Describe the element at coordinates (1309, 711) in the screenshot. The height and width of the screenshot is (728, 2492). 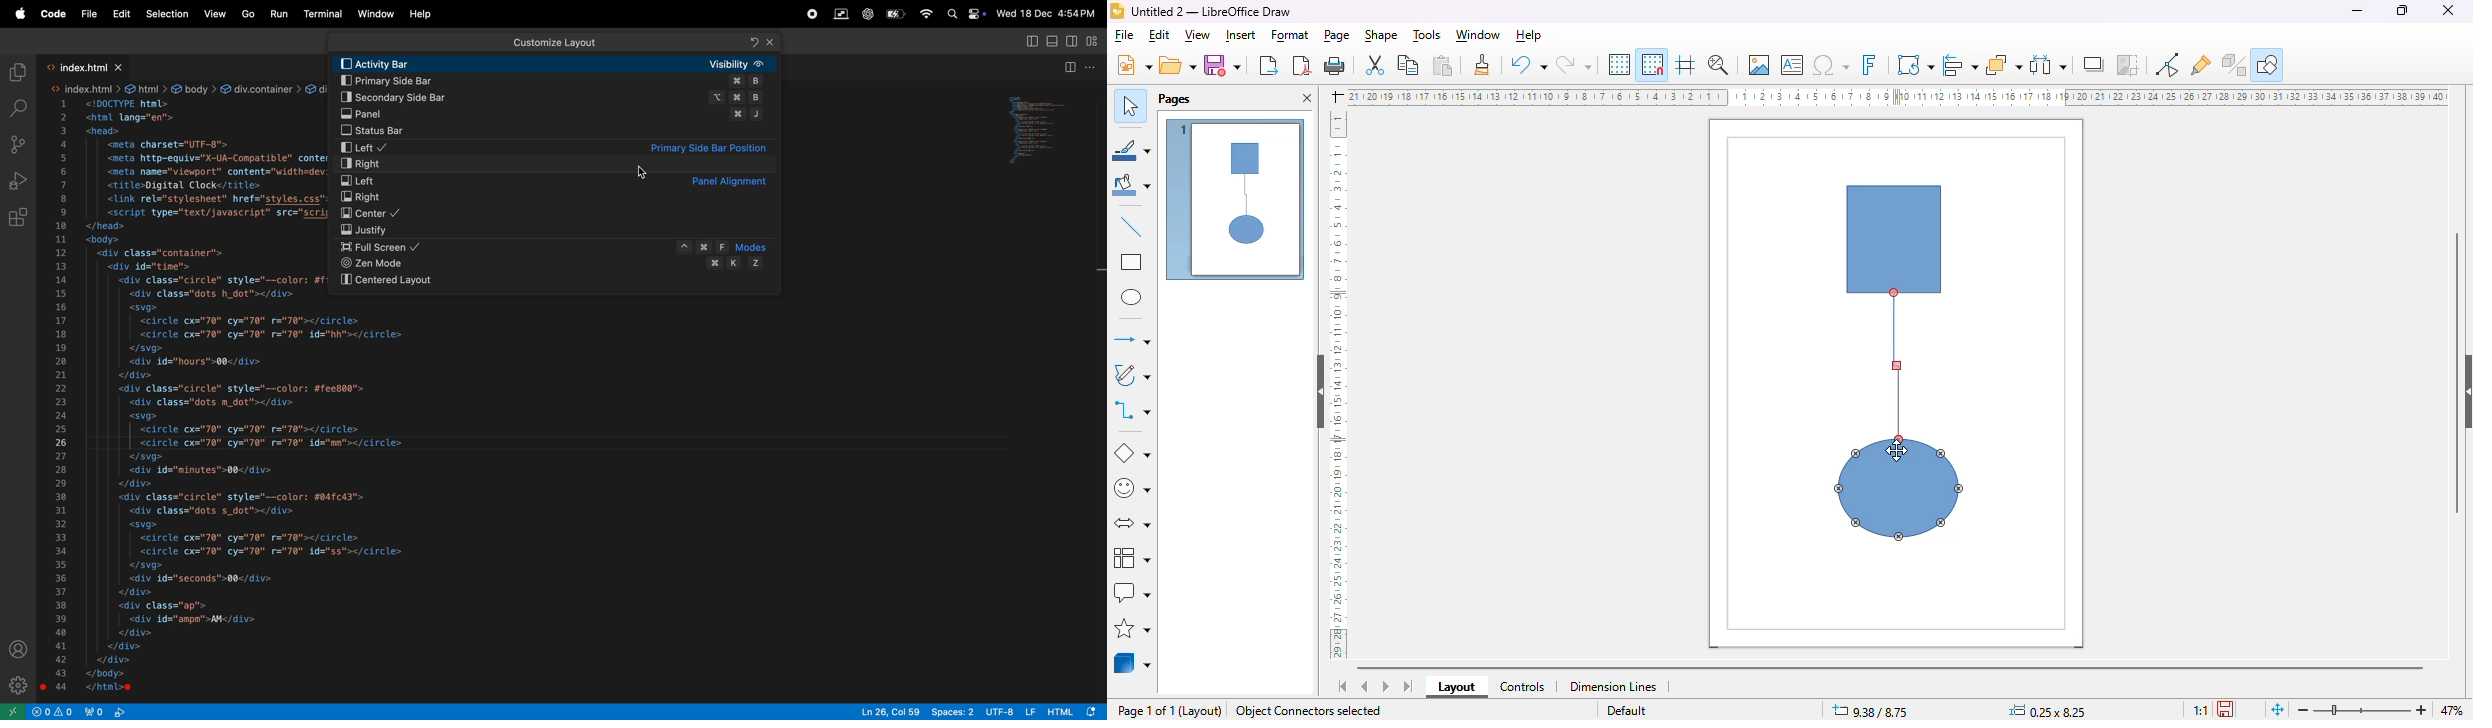
I see `object connectors selected` at that location.